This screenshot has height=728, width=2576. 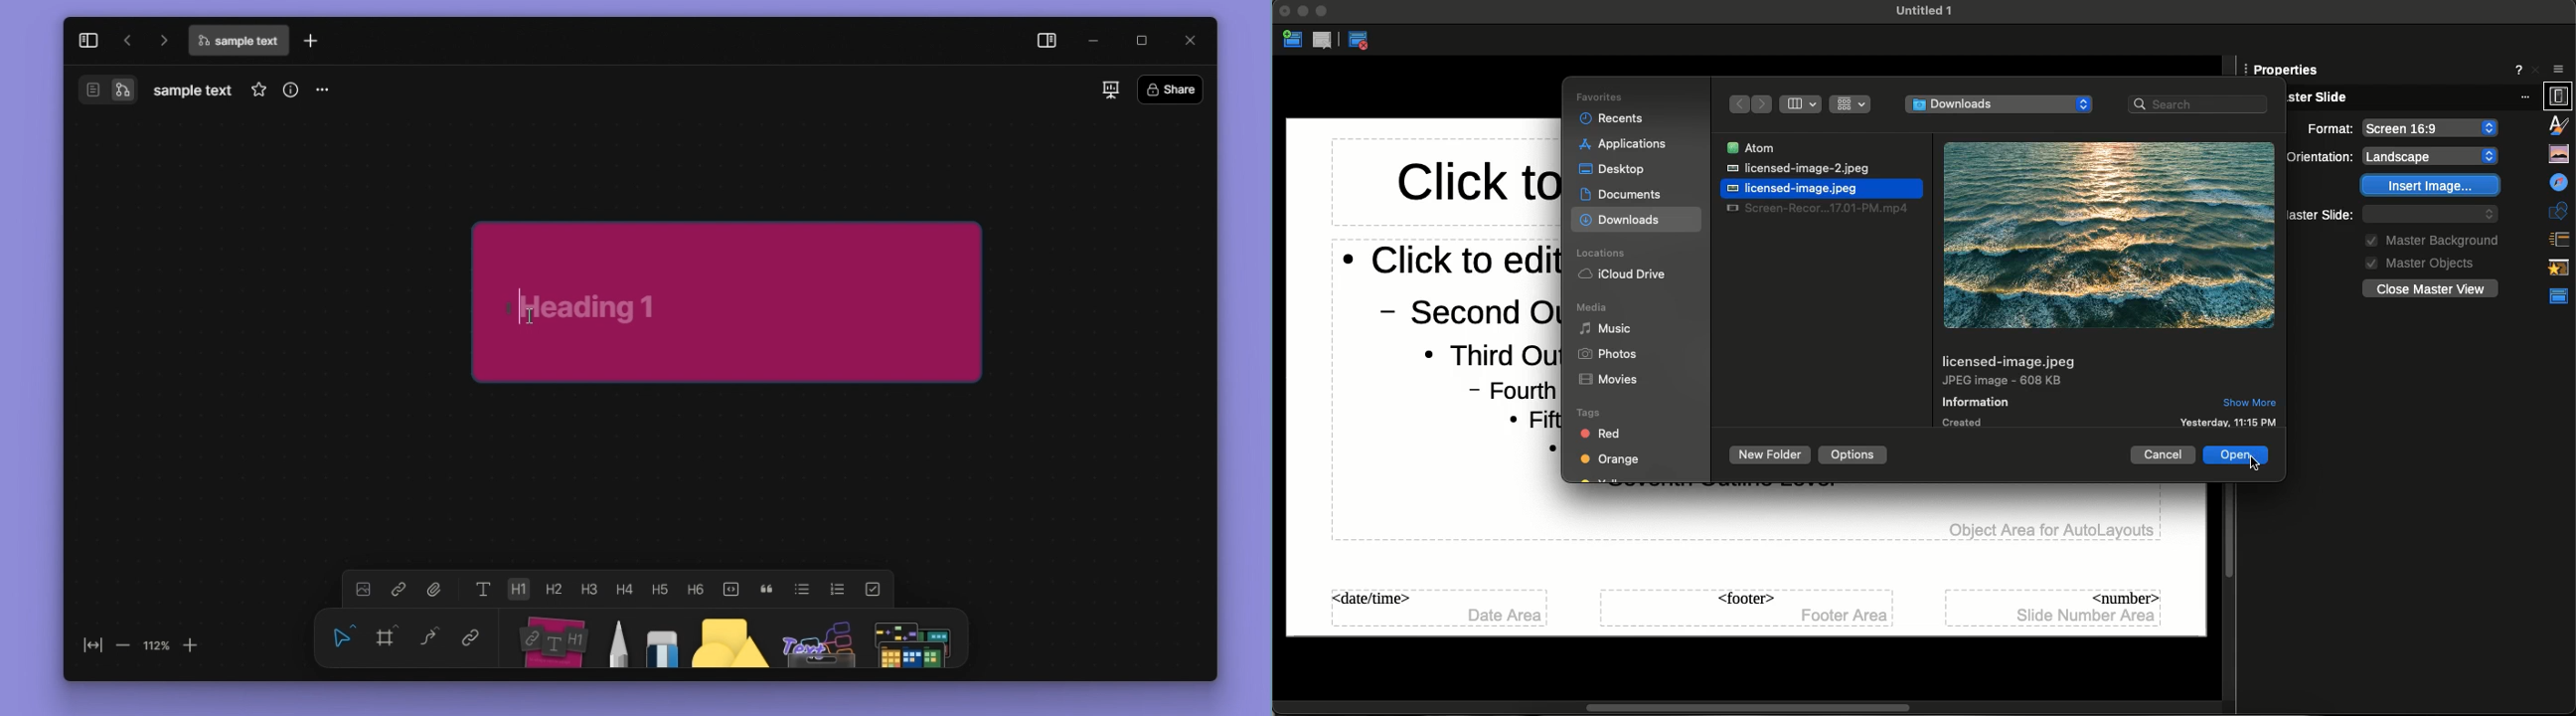 What do you see at coordinates (93, 645) in the screenshot?
I see `fit to screen` at bounding box center [93, 645].